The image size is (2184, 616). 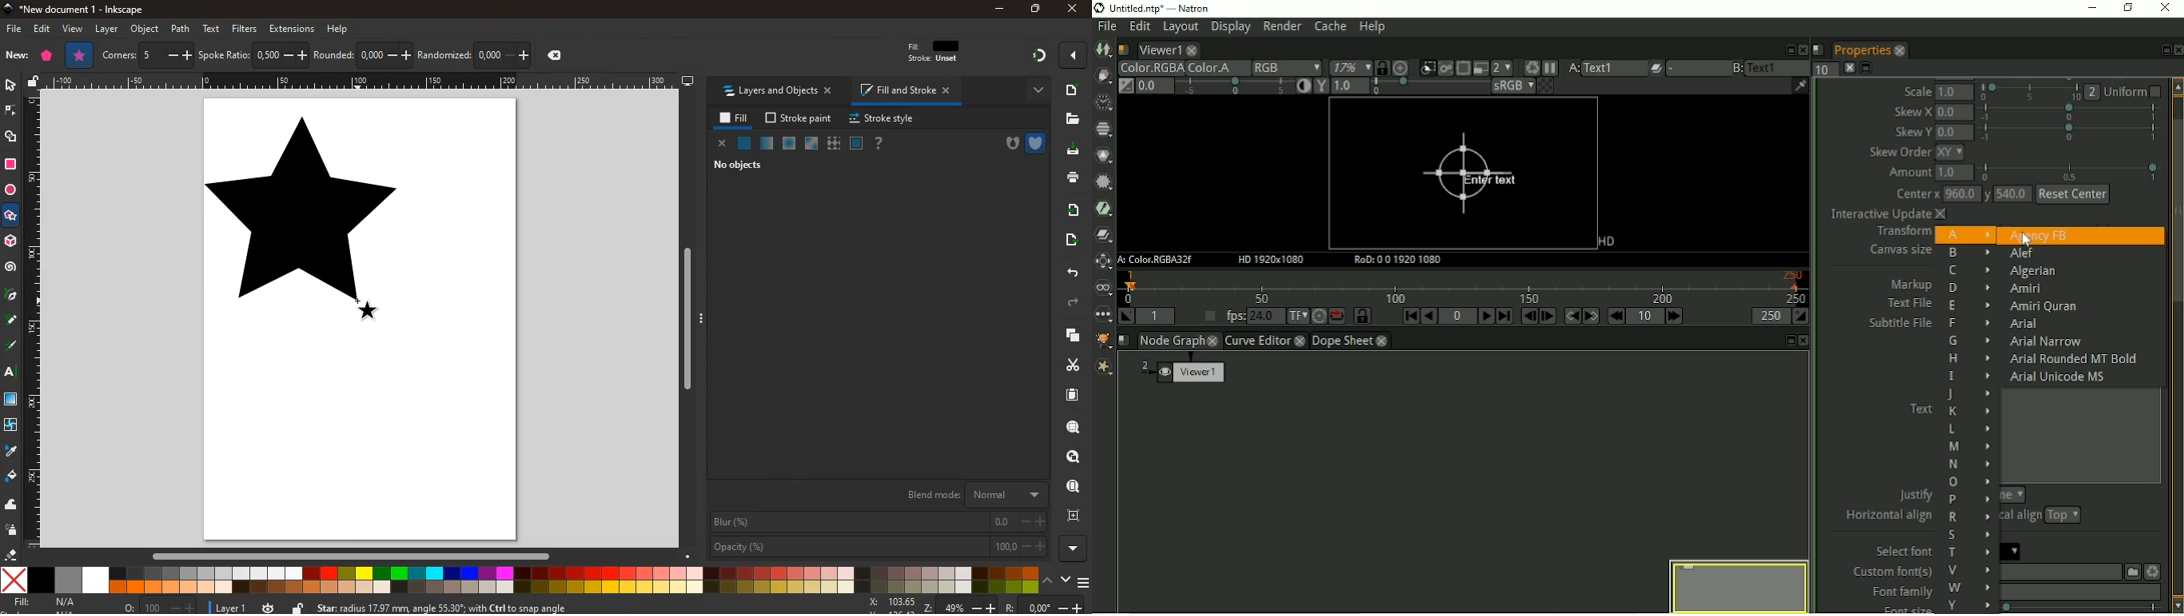 I want to click on extensions, so click(x=292, y=28).